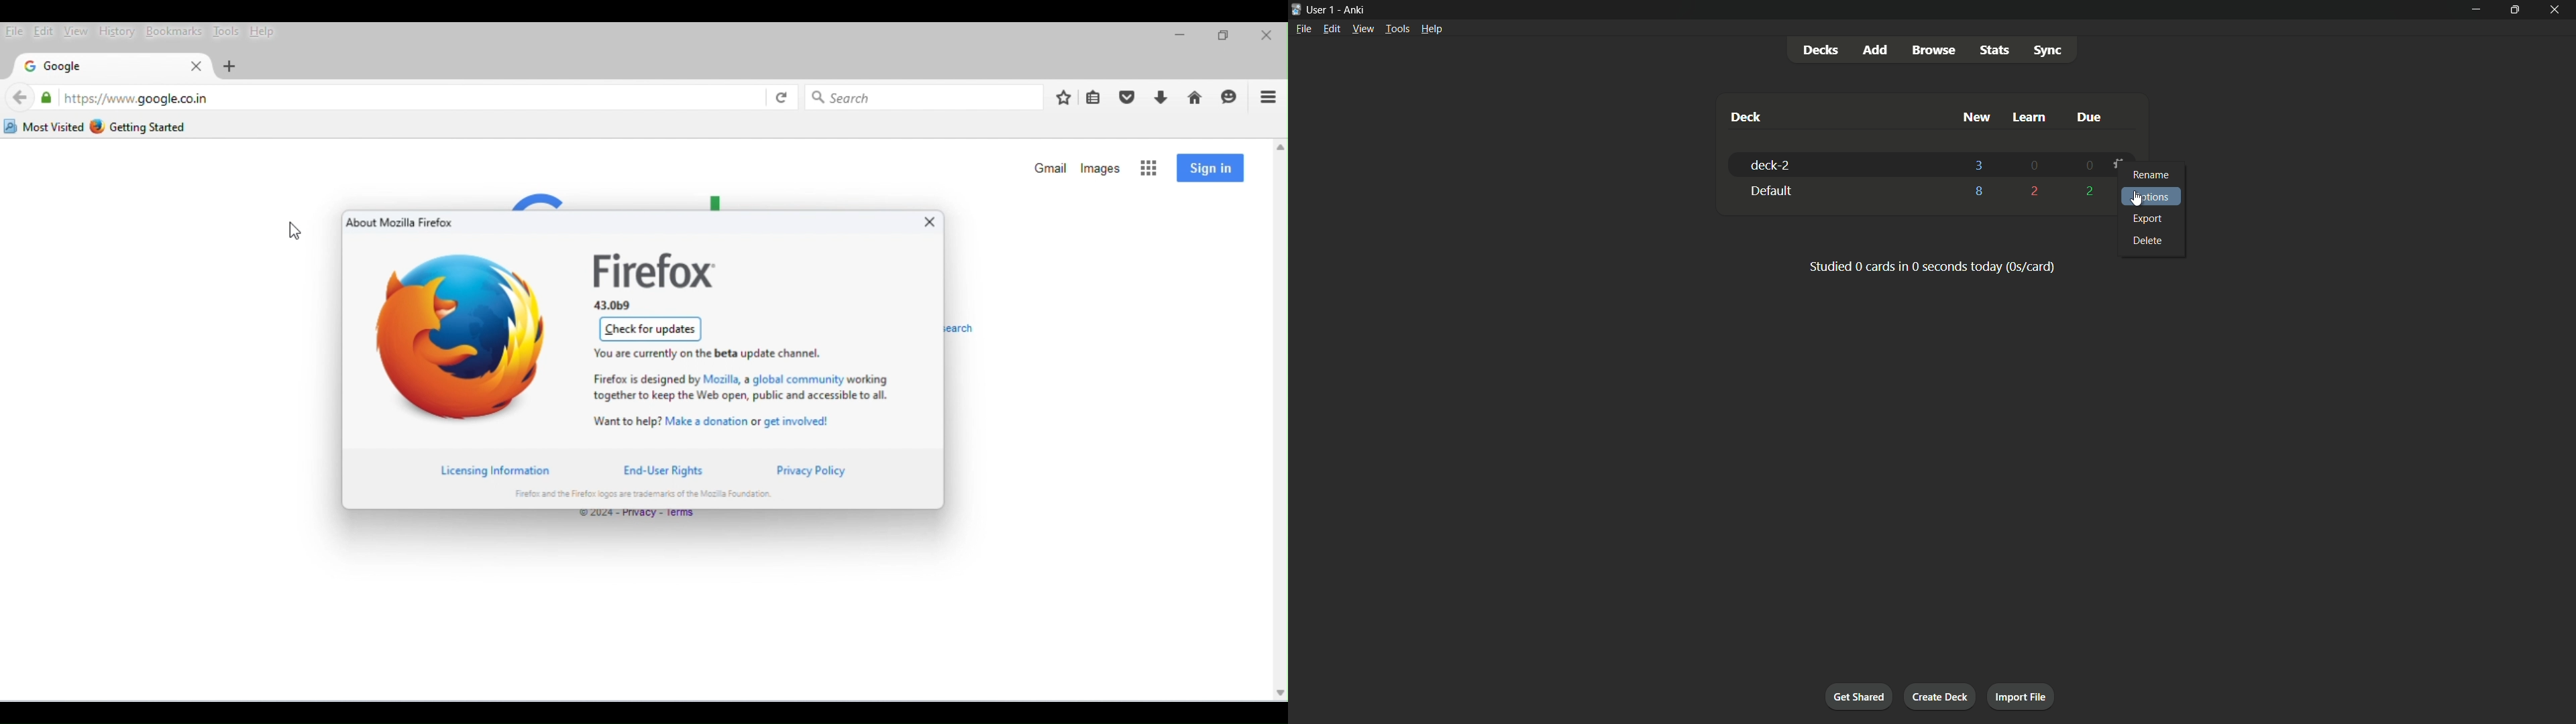 The image size is (2576, 728). What do you see at coordinates (46, 97) in the screenshot?
I see `verified by: google trust services` at bounding box center [46, 97].